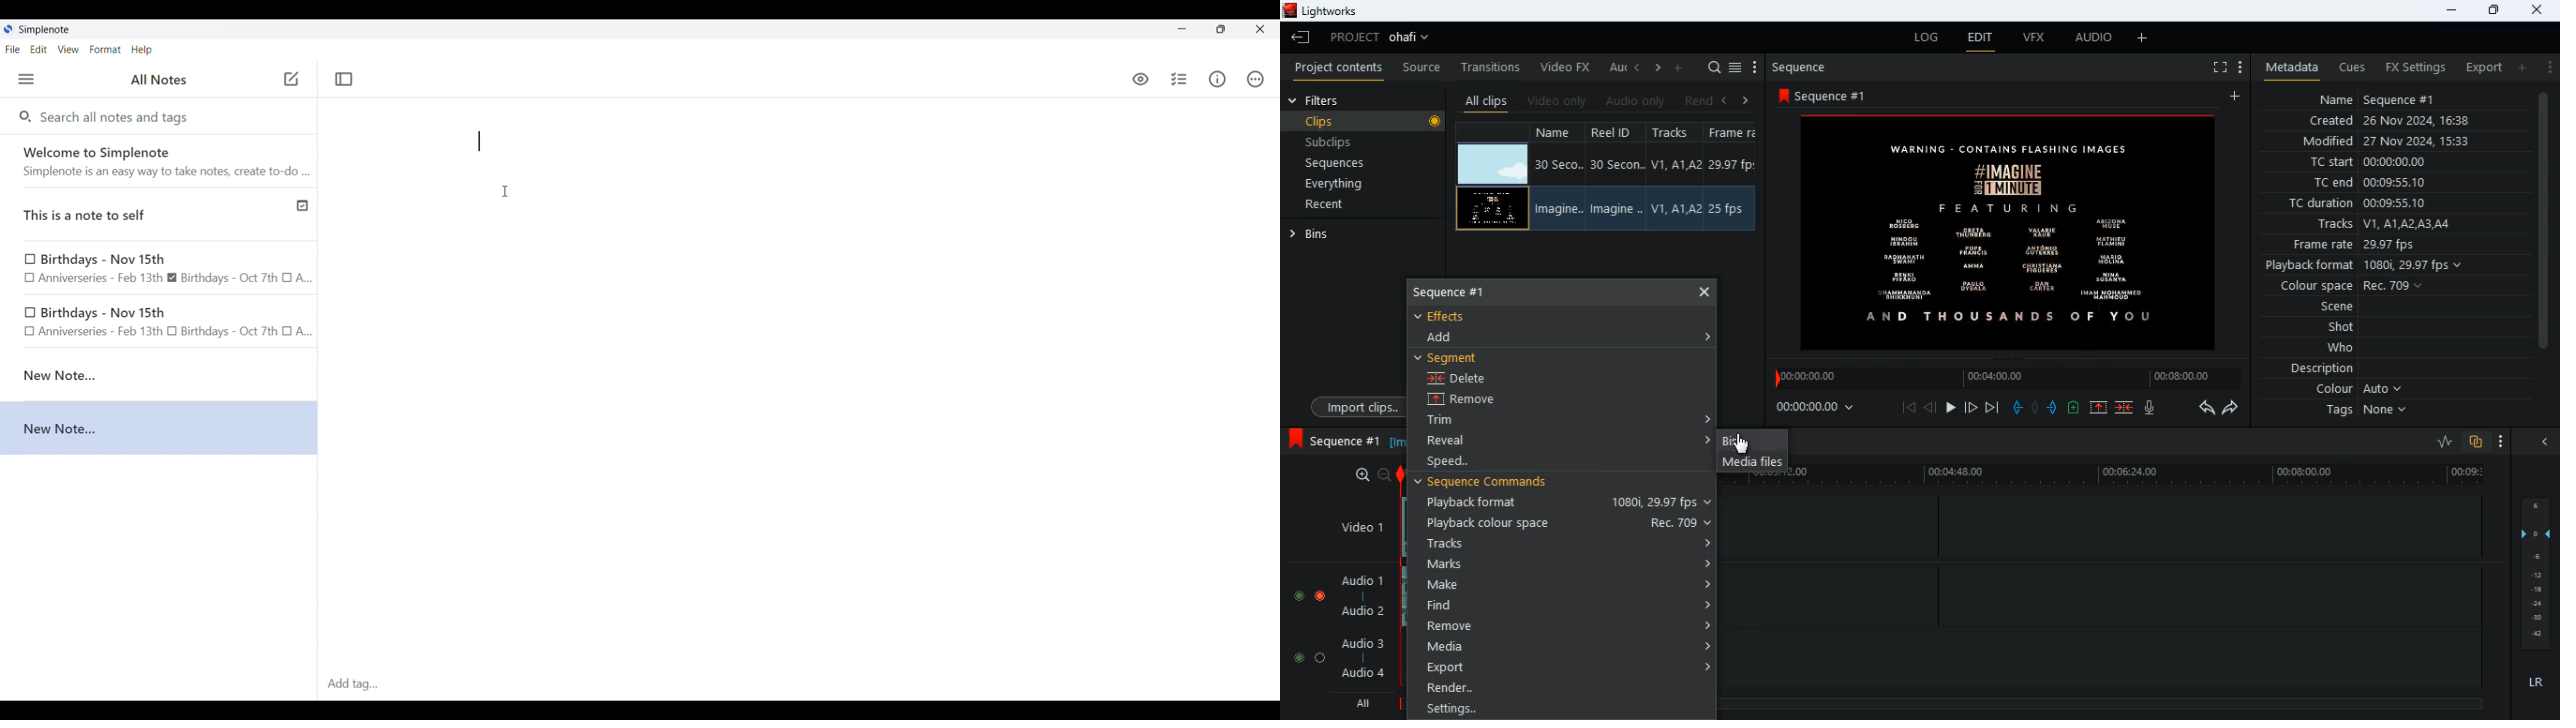 Image resolution: width=2576 pixels, height=728 pixels. What do you see at coordinates (2013, 232) in the screenshot?
I see `image` at bounding box center [2013, 232].